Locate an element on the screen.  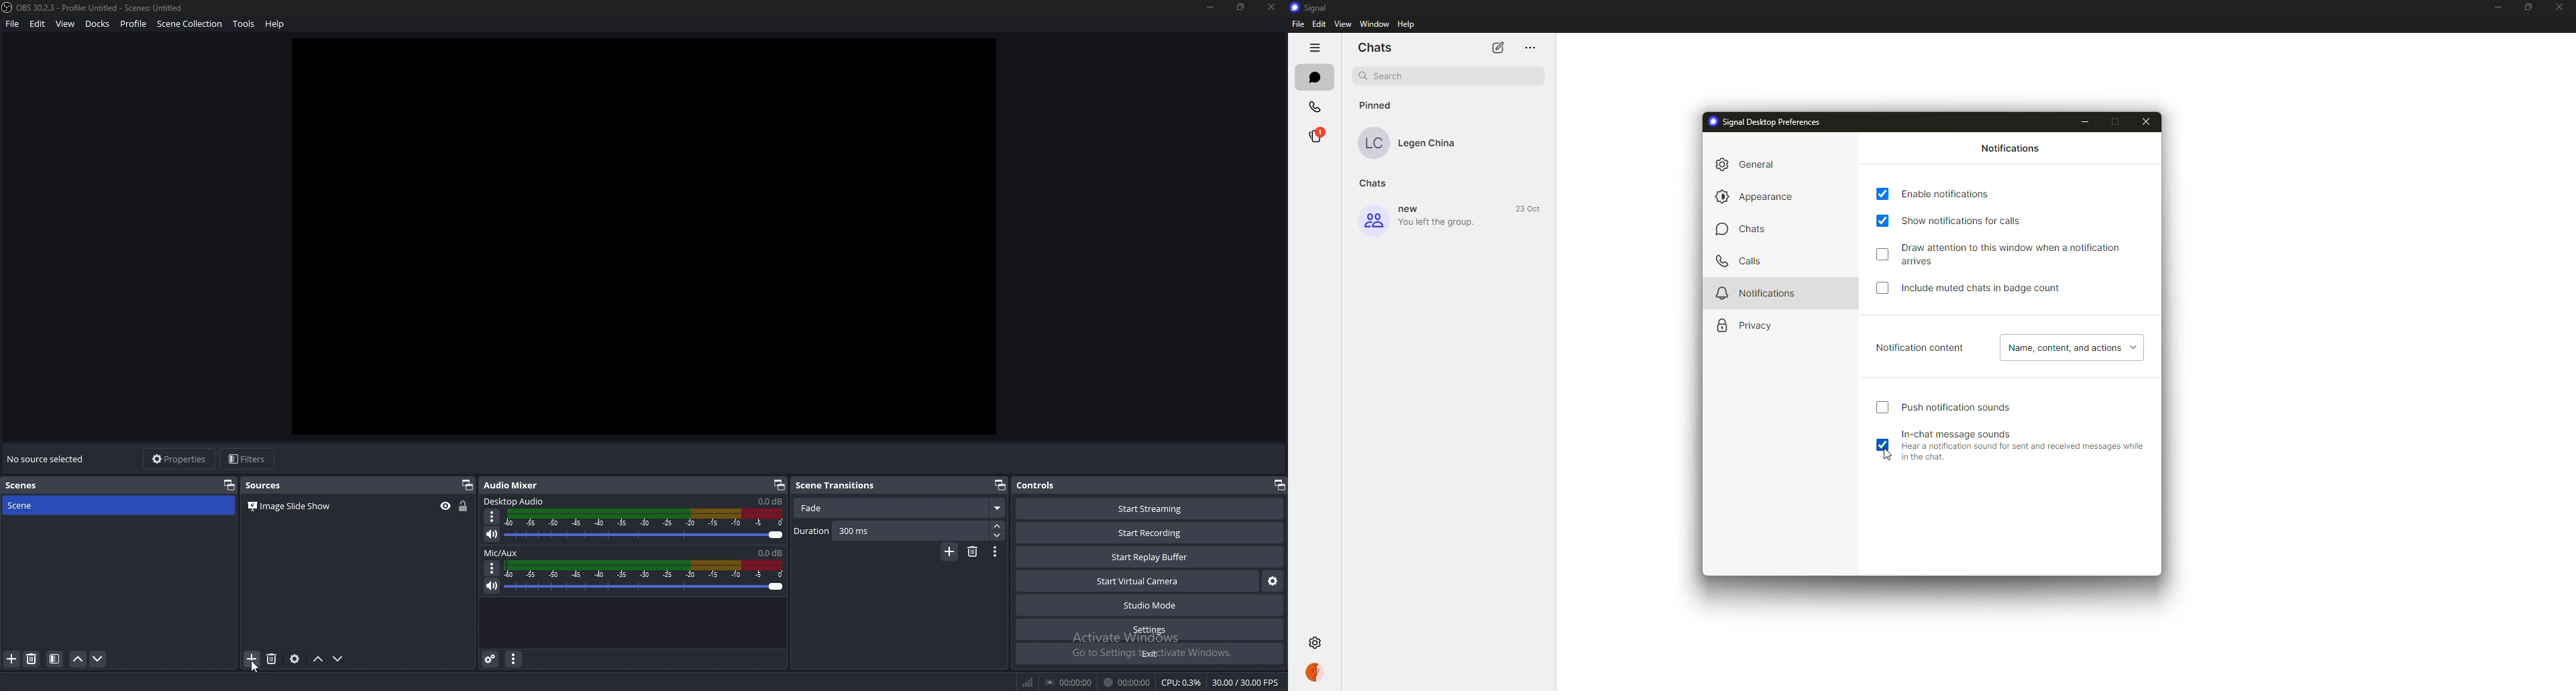
add transition is located at coordinates (950, 551).